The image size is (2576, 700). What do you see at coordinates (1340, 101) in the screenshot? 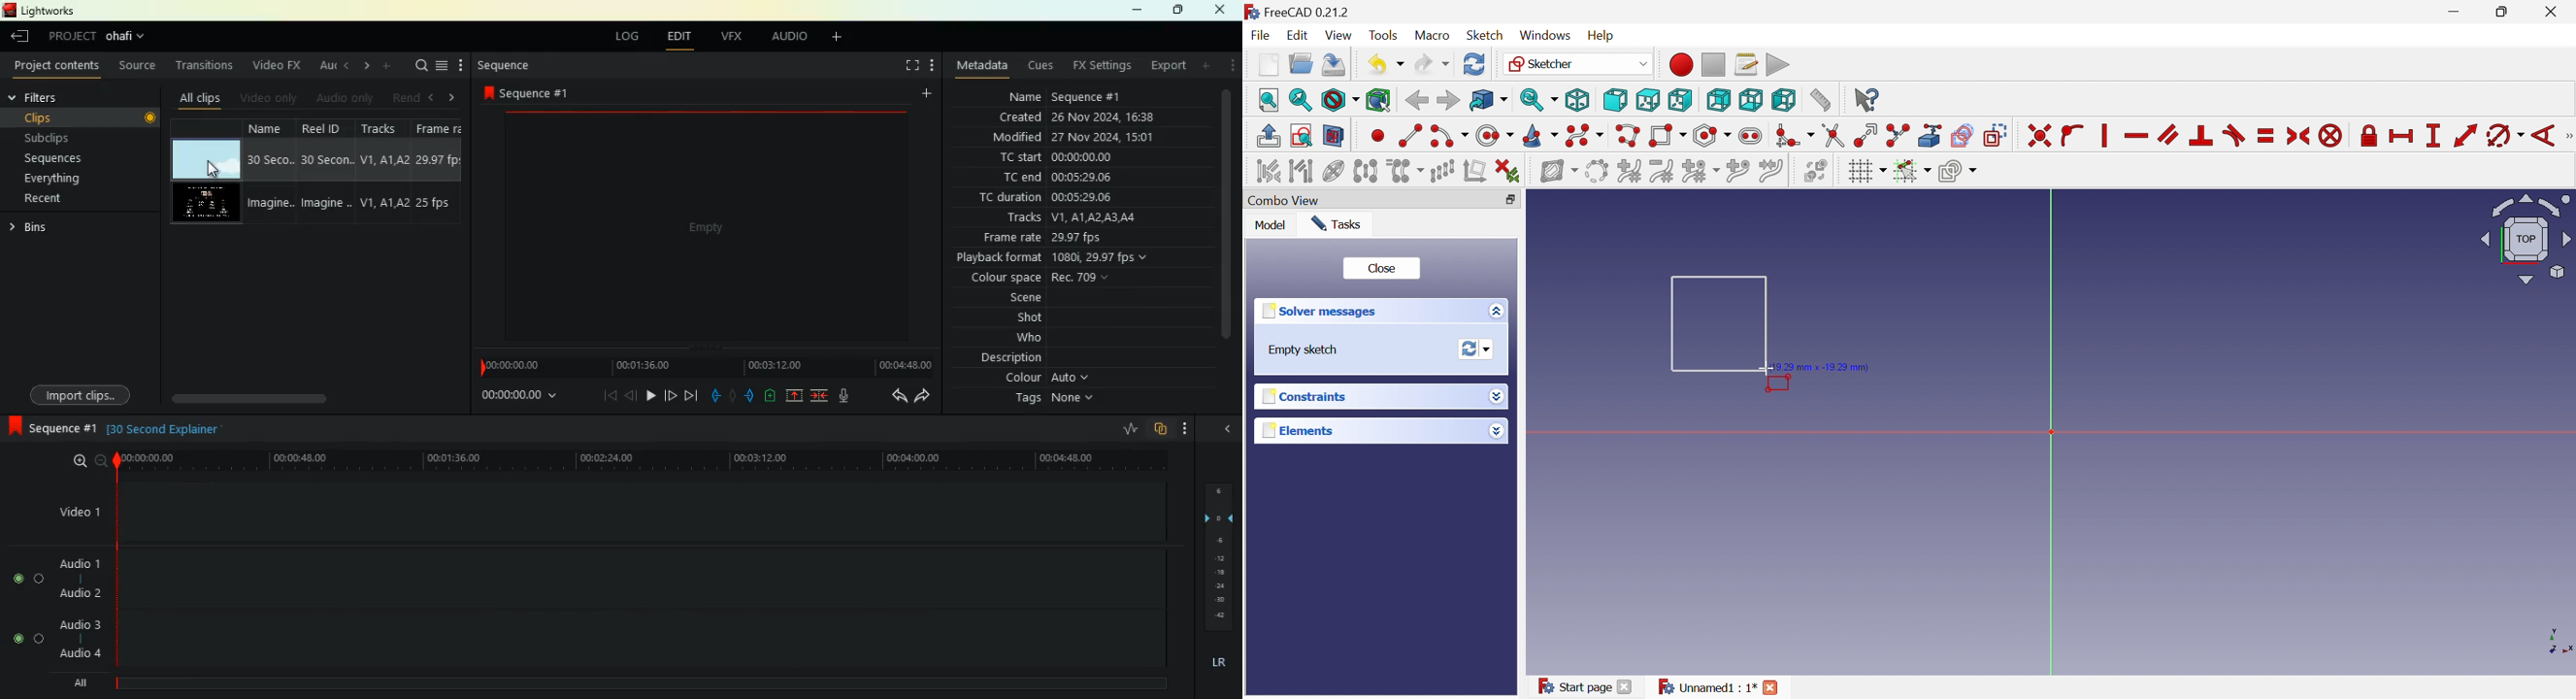
I see `Draw style` at bounding box center [1340, 101].